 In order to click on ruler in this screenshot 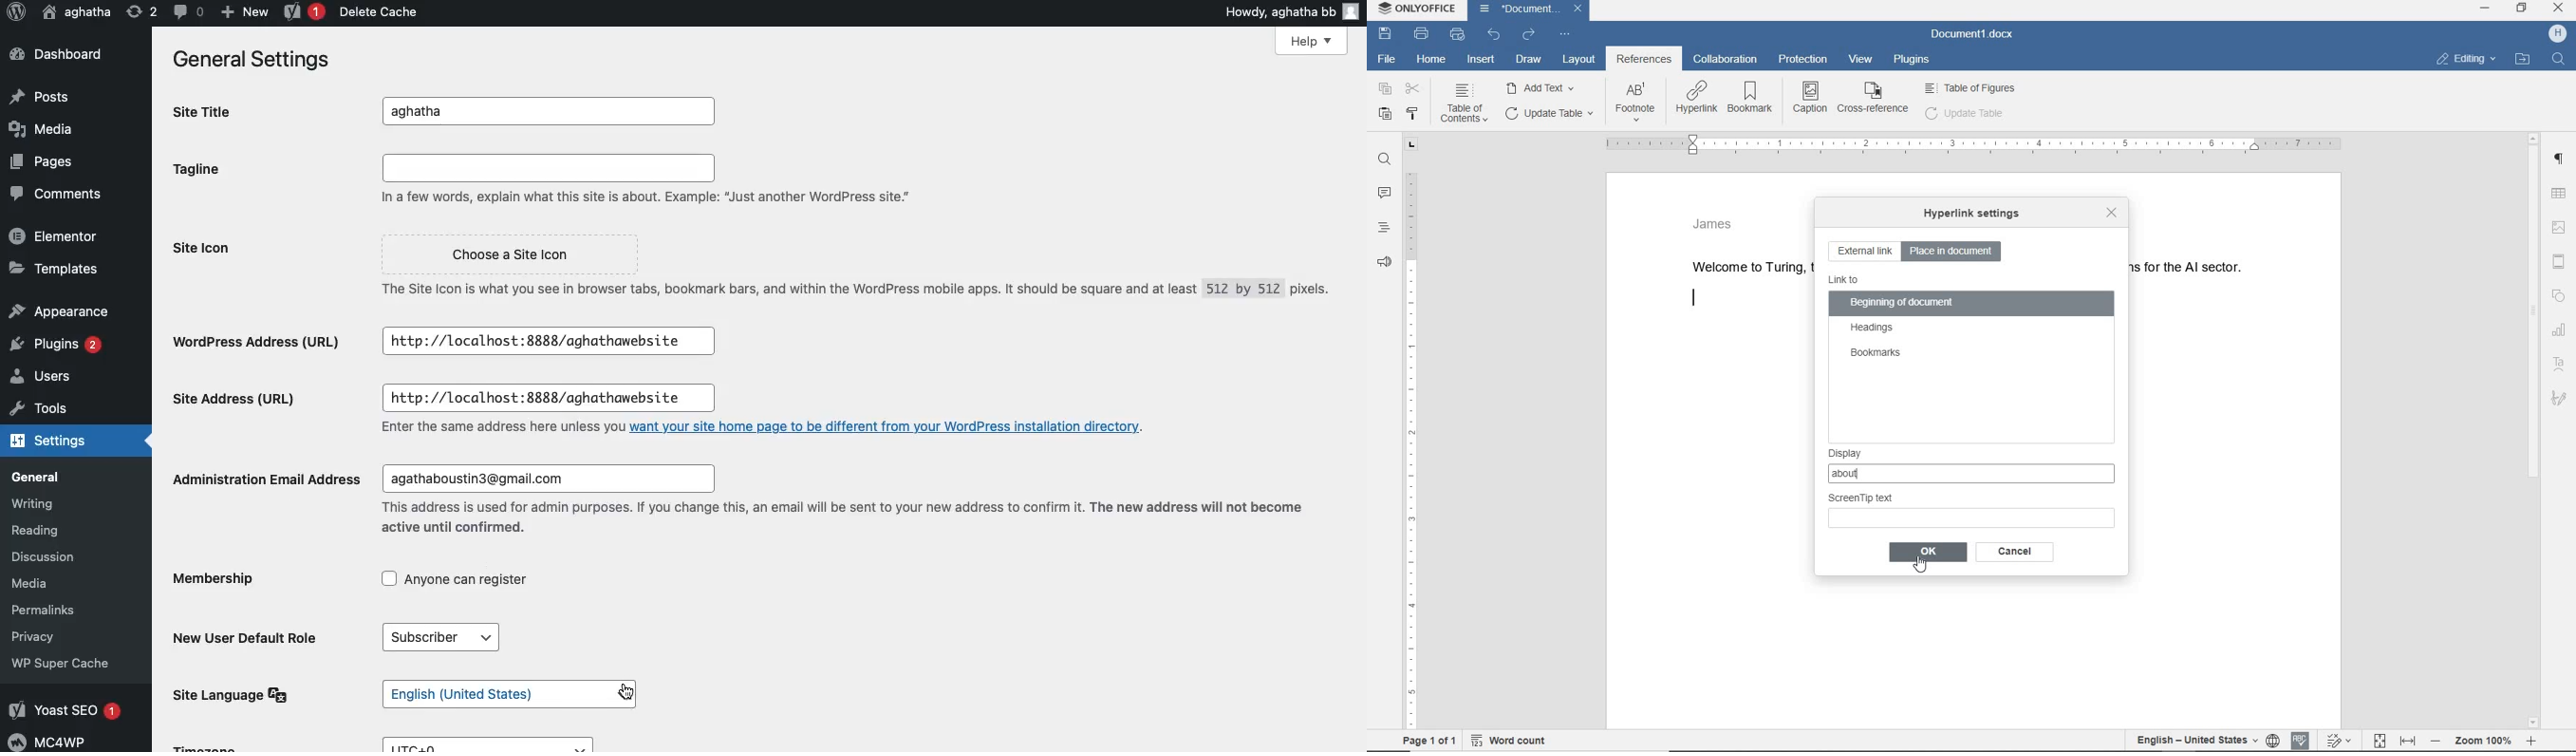, I will do `click(1972, 145)`.